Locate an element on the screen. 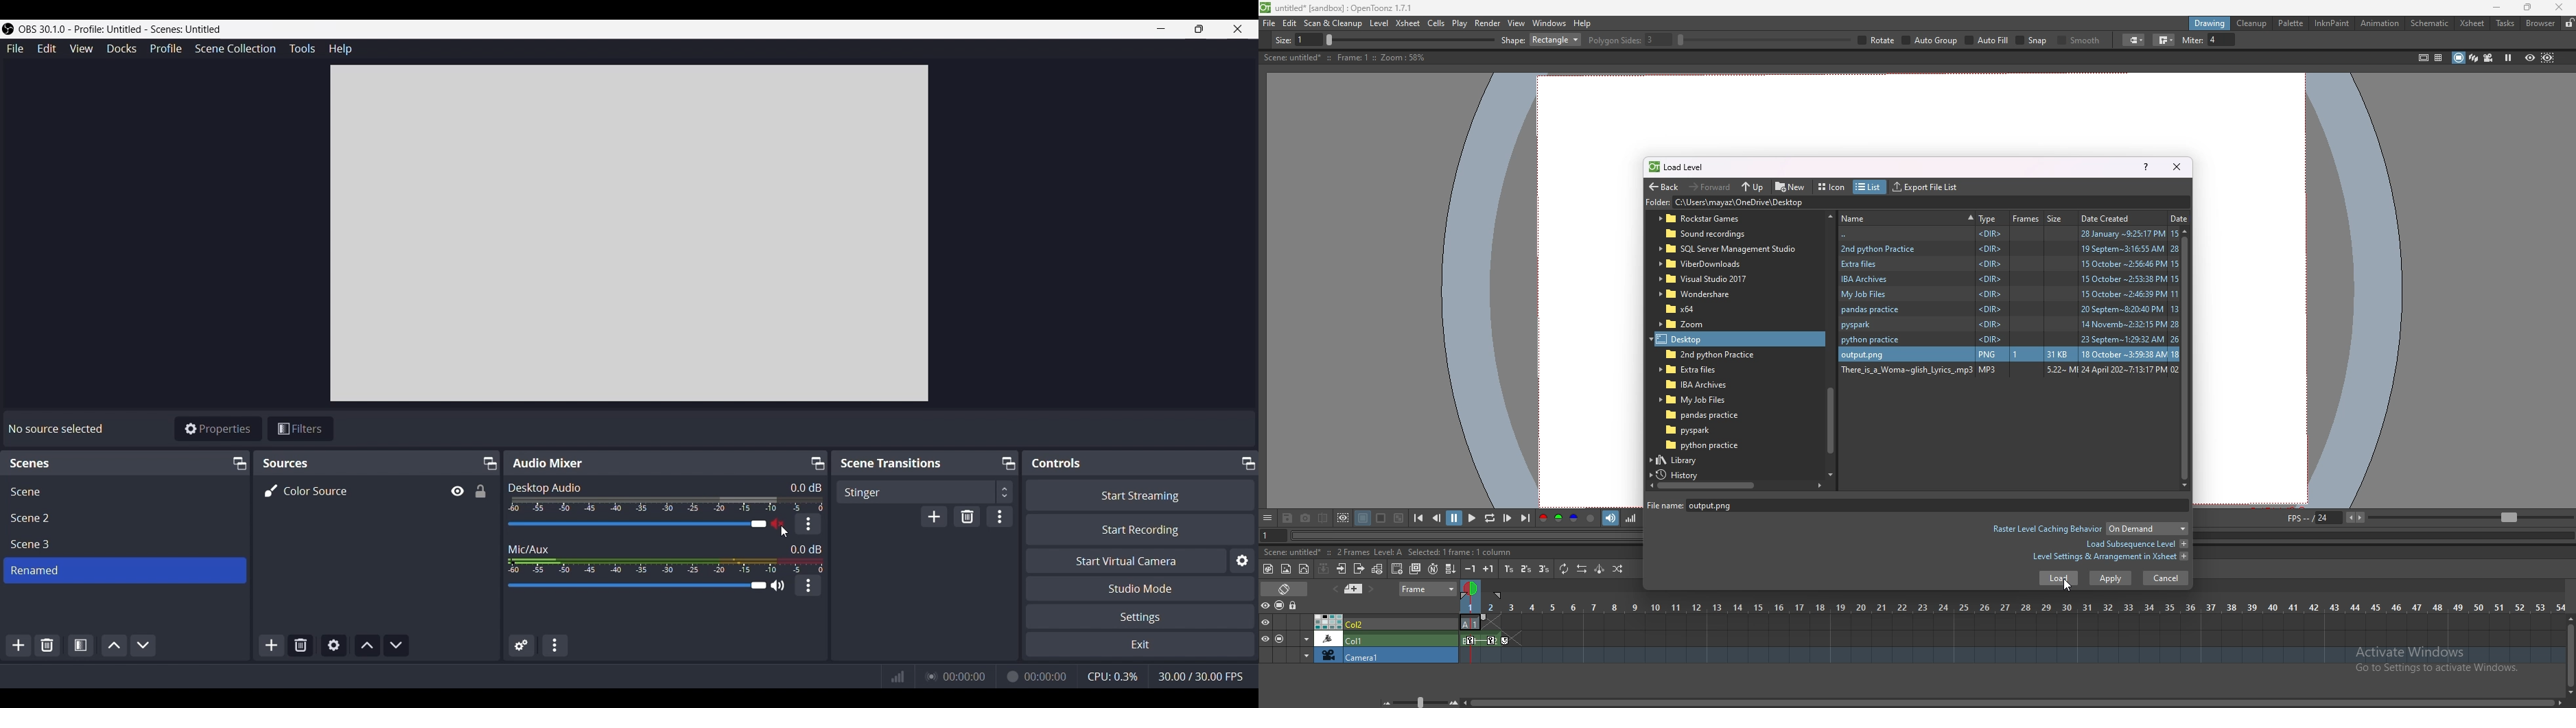 This screenshot has width=2576, height=728. red channel is located at coordinates (1542, 519).